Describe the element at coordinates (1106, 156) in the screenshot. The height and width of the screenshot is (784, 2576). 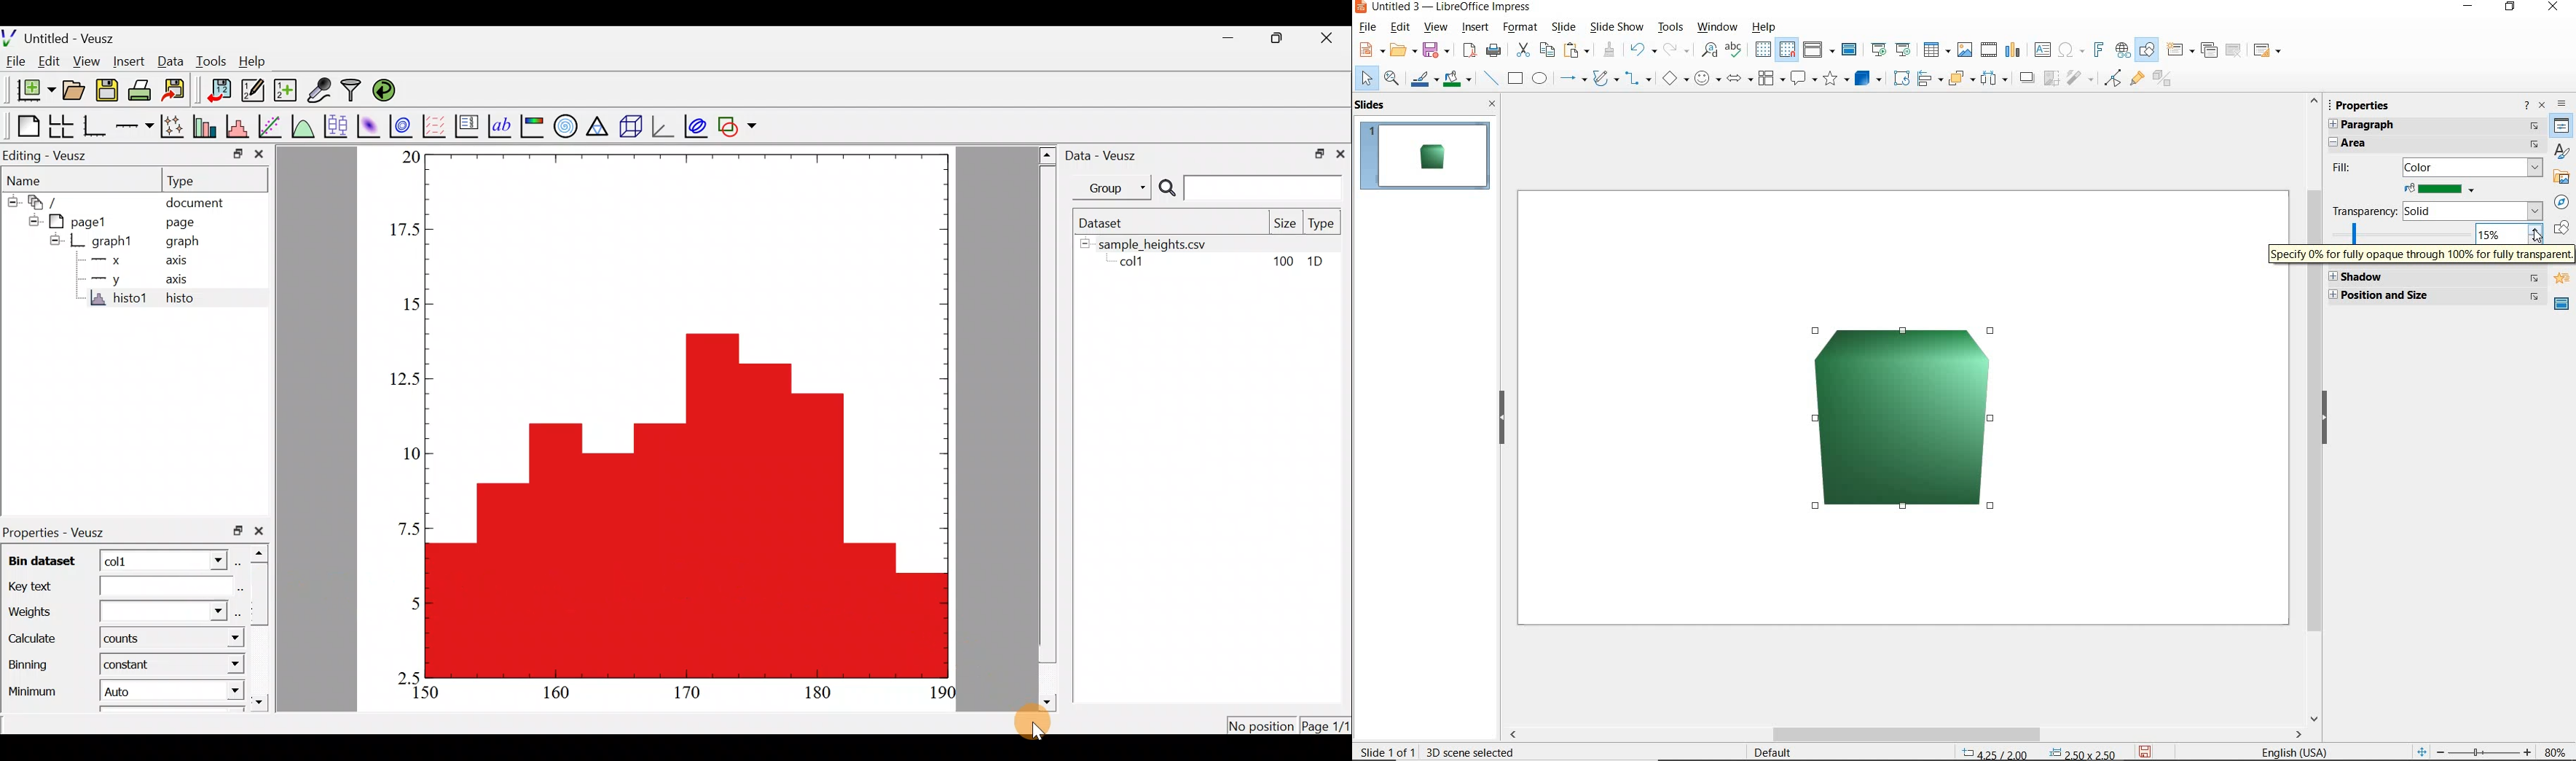
I see `Data - Veusz` at that location.